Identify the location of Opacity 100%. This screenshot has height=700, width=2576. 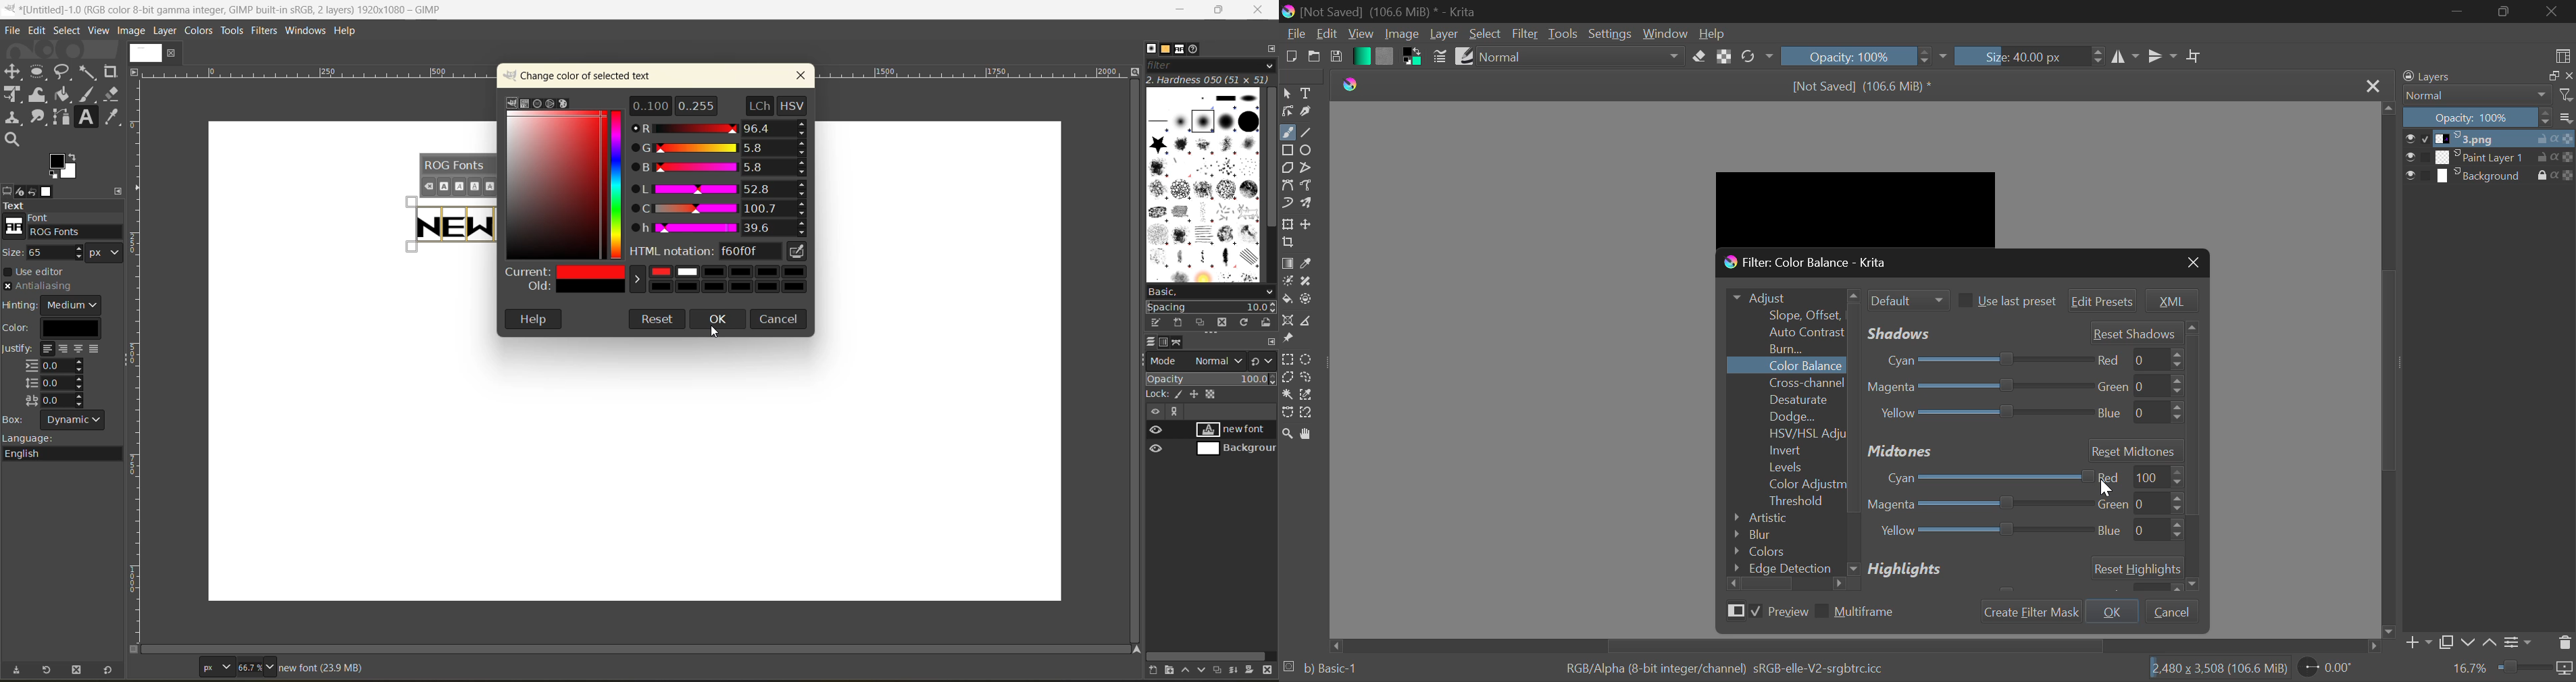
(2477, 117).